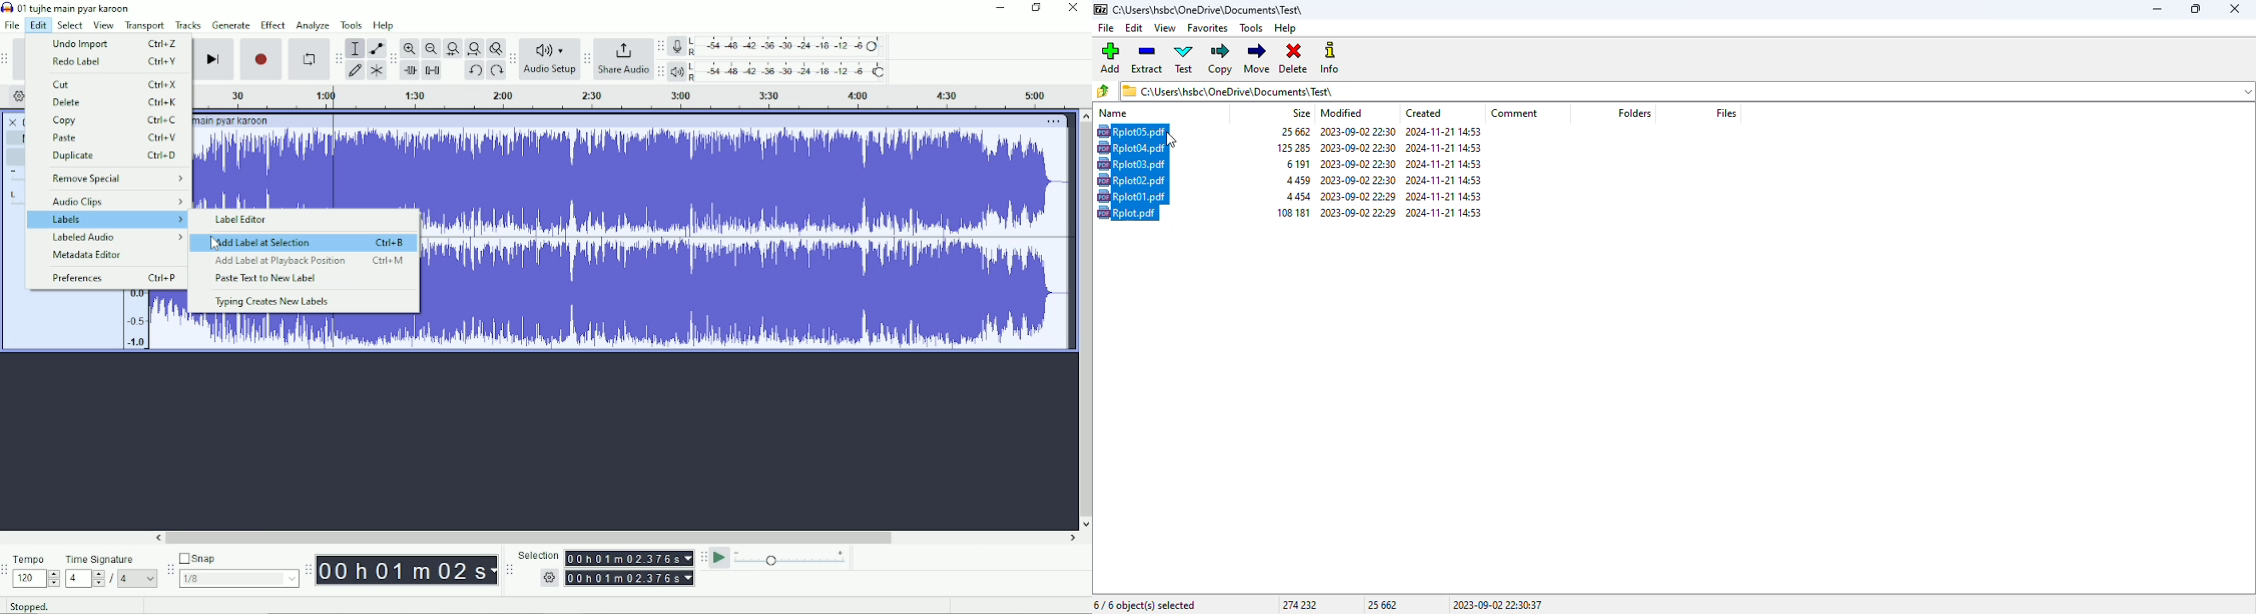 Image resolution: width=2268 pixels, height=616 pixels. I want to click on Vertical scrollbar, so click(1085, 313).